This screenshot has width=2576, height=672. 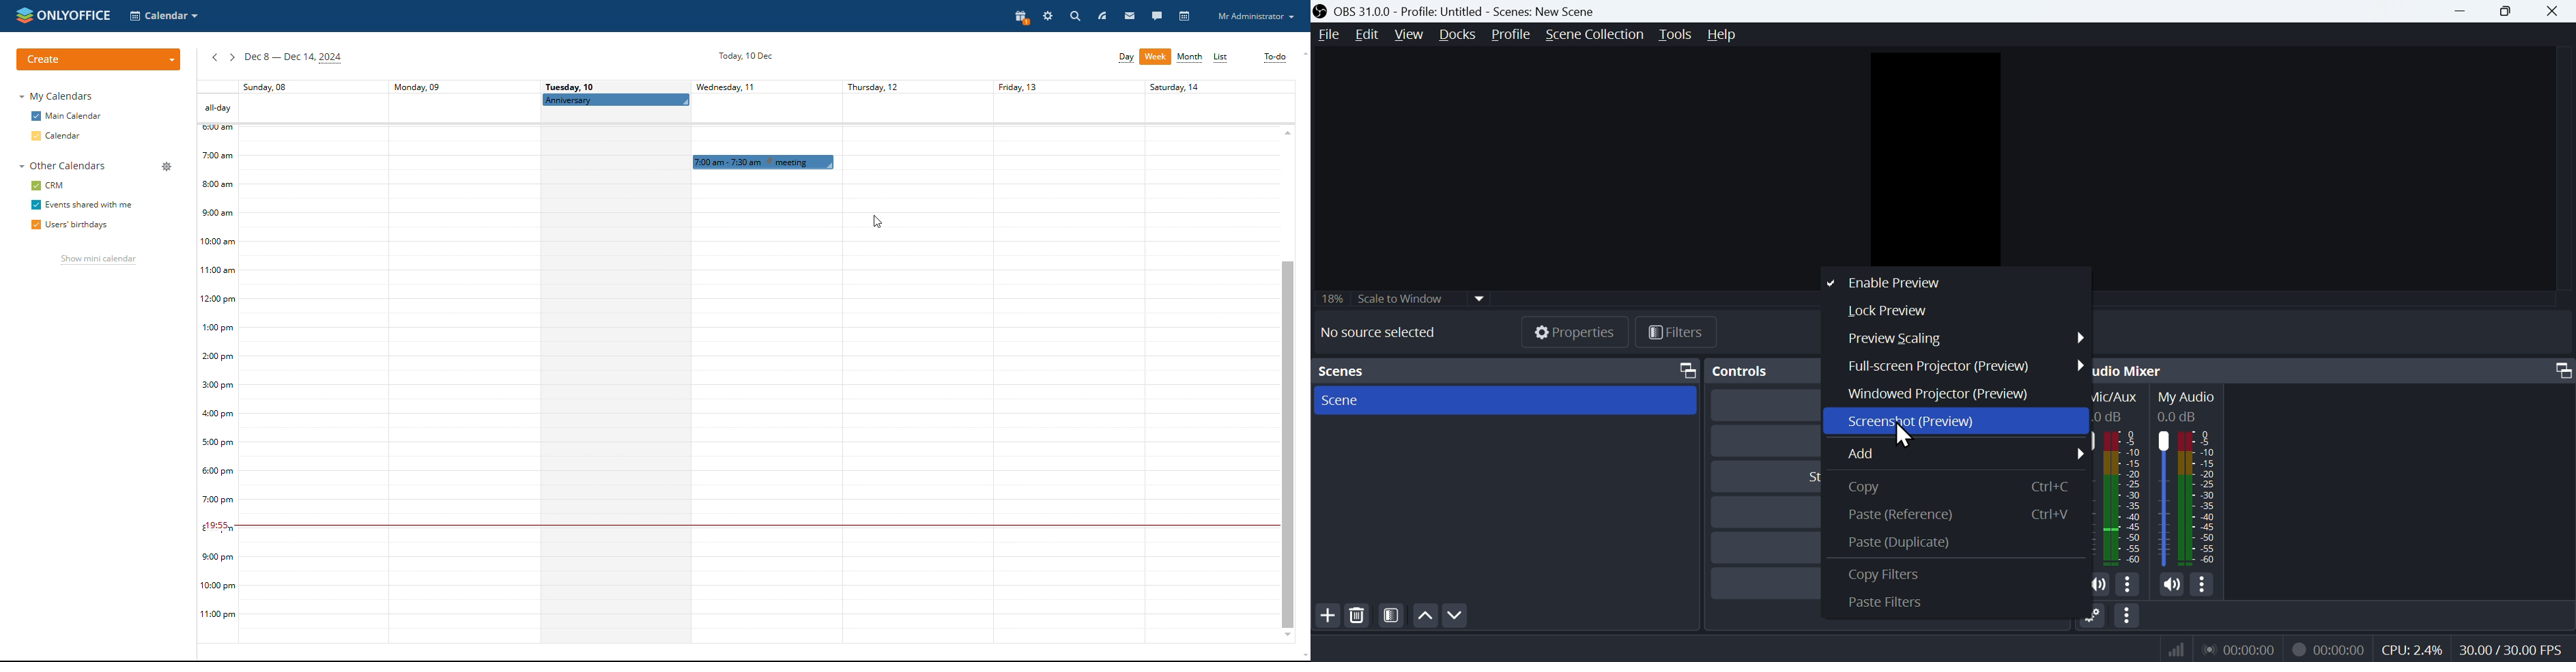 What do you see at coordinates (1457, 34) in the screenshot?
I see `Docks` at bounding box center [1457, 34].